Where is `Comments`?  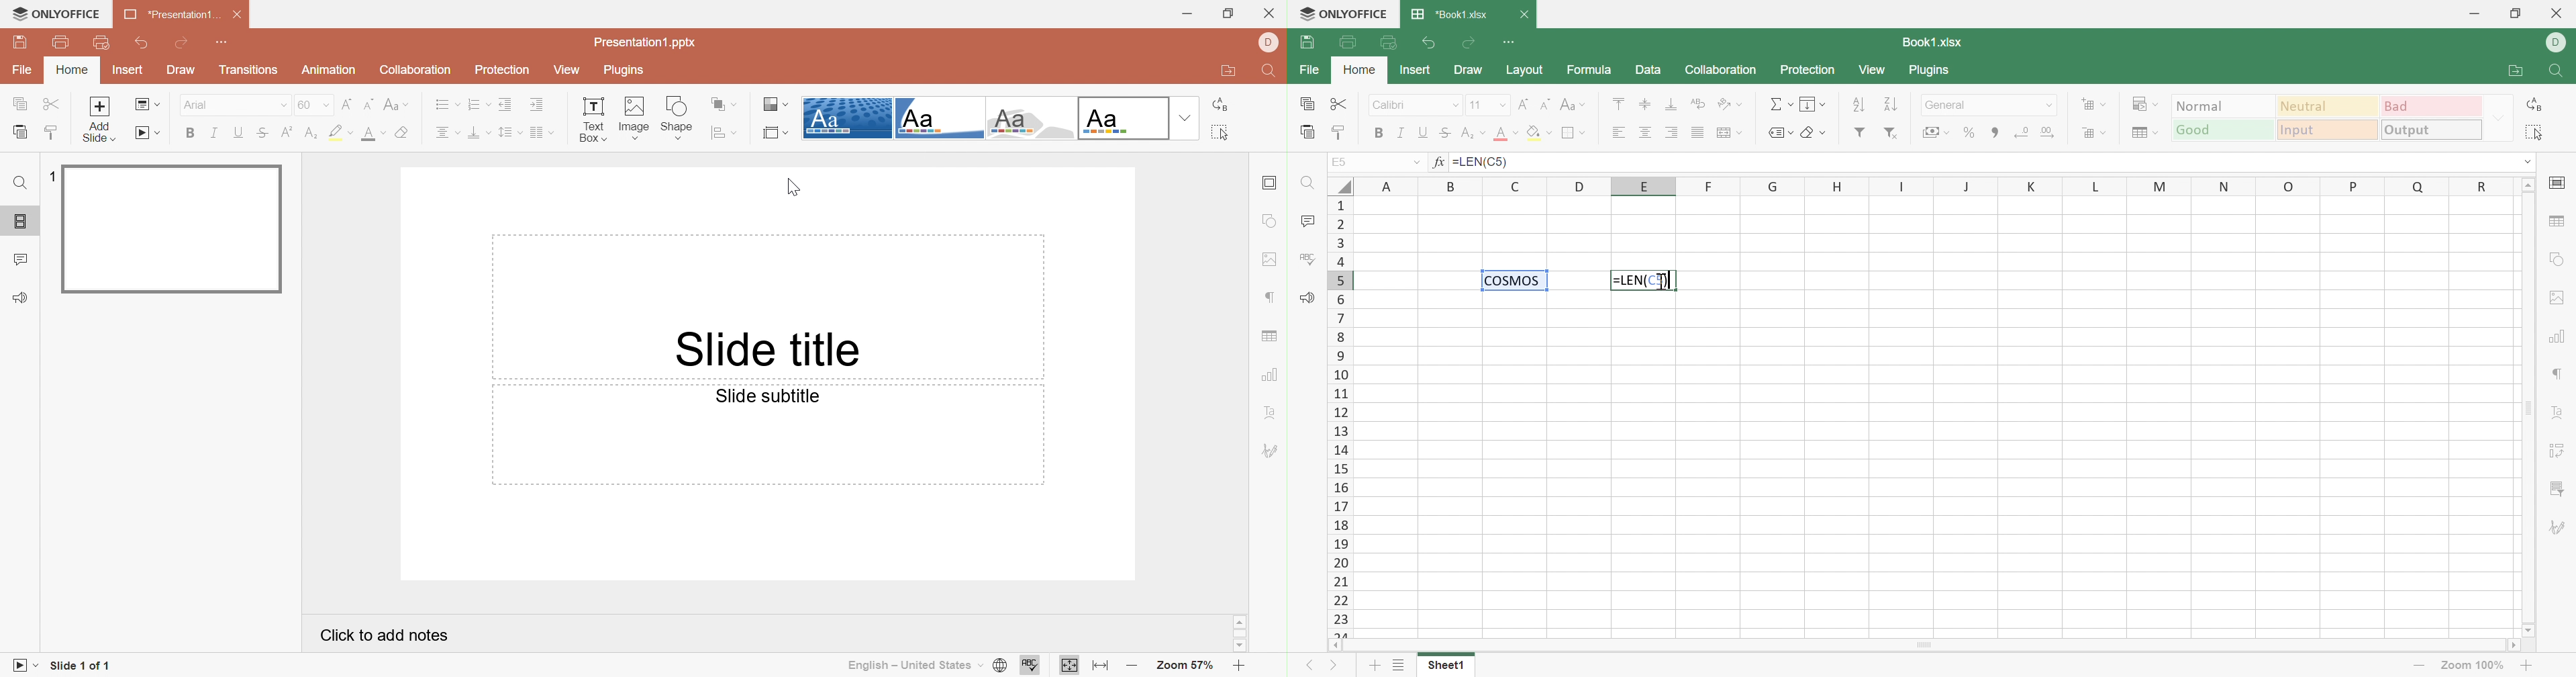 Comments is located at coordinates (1306, 220).